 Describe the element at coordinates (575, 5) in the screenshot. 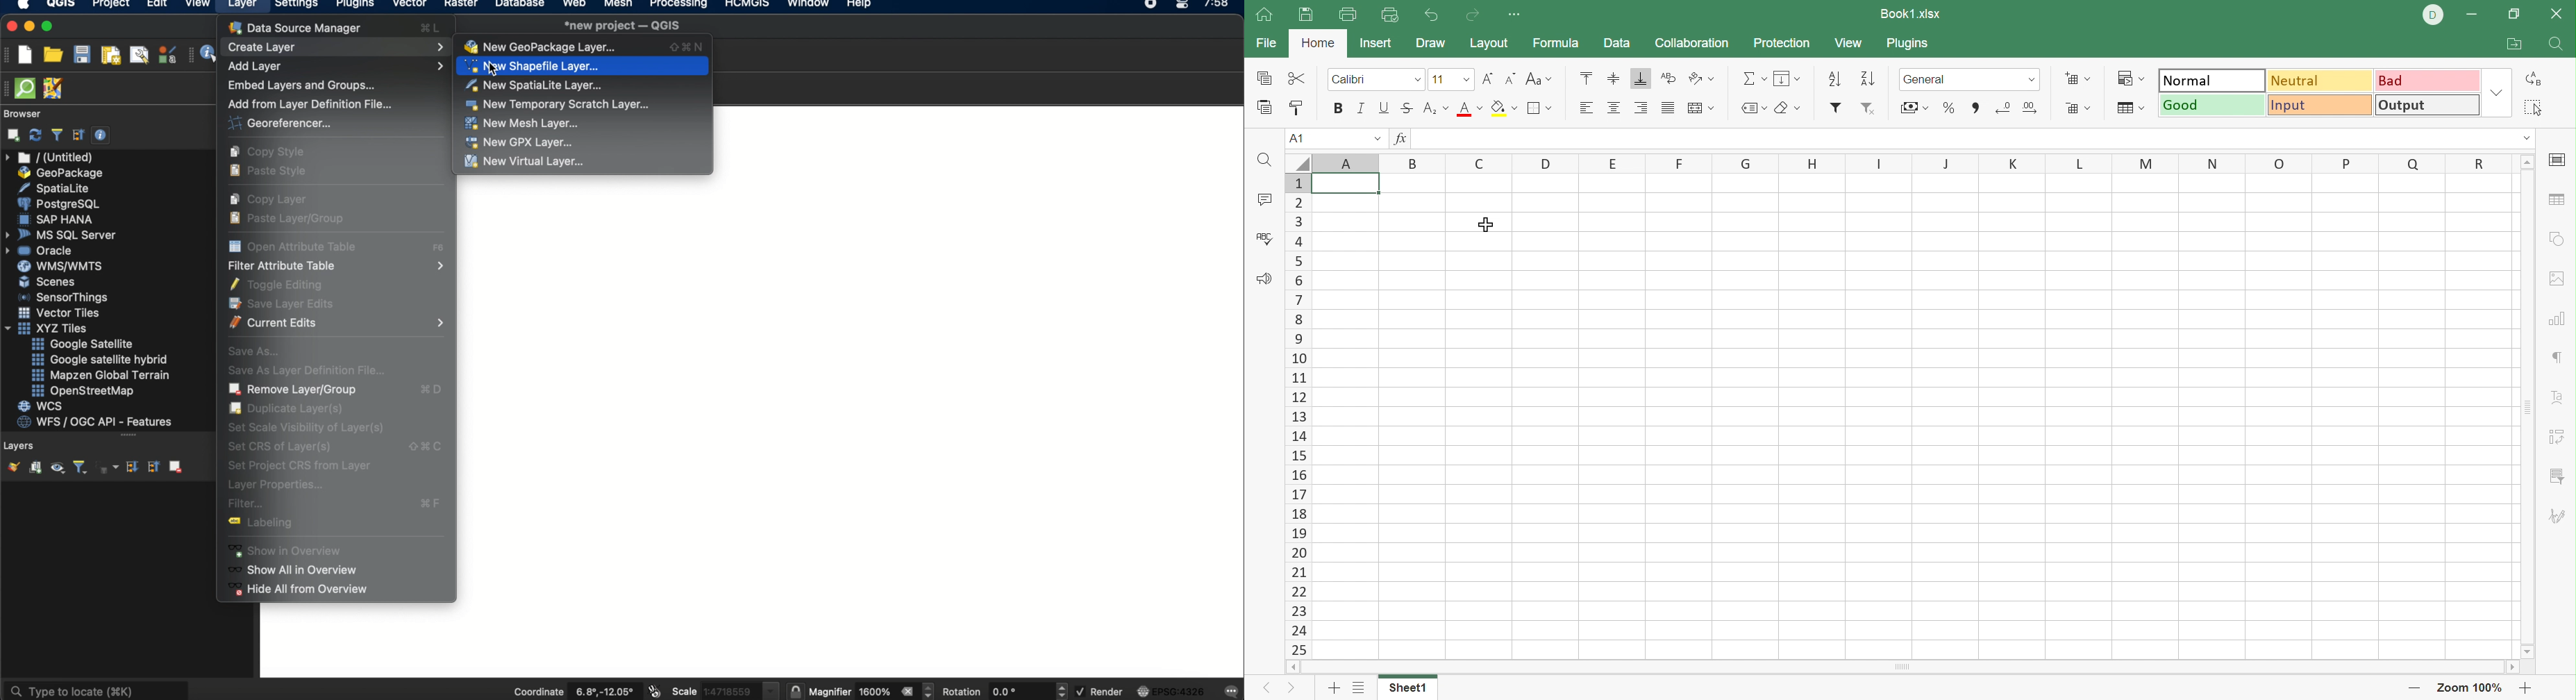

I see `web` at that location.